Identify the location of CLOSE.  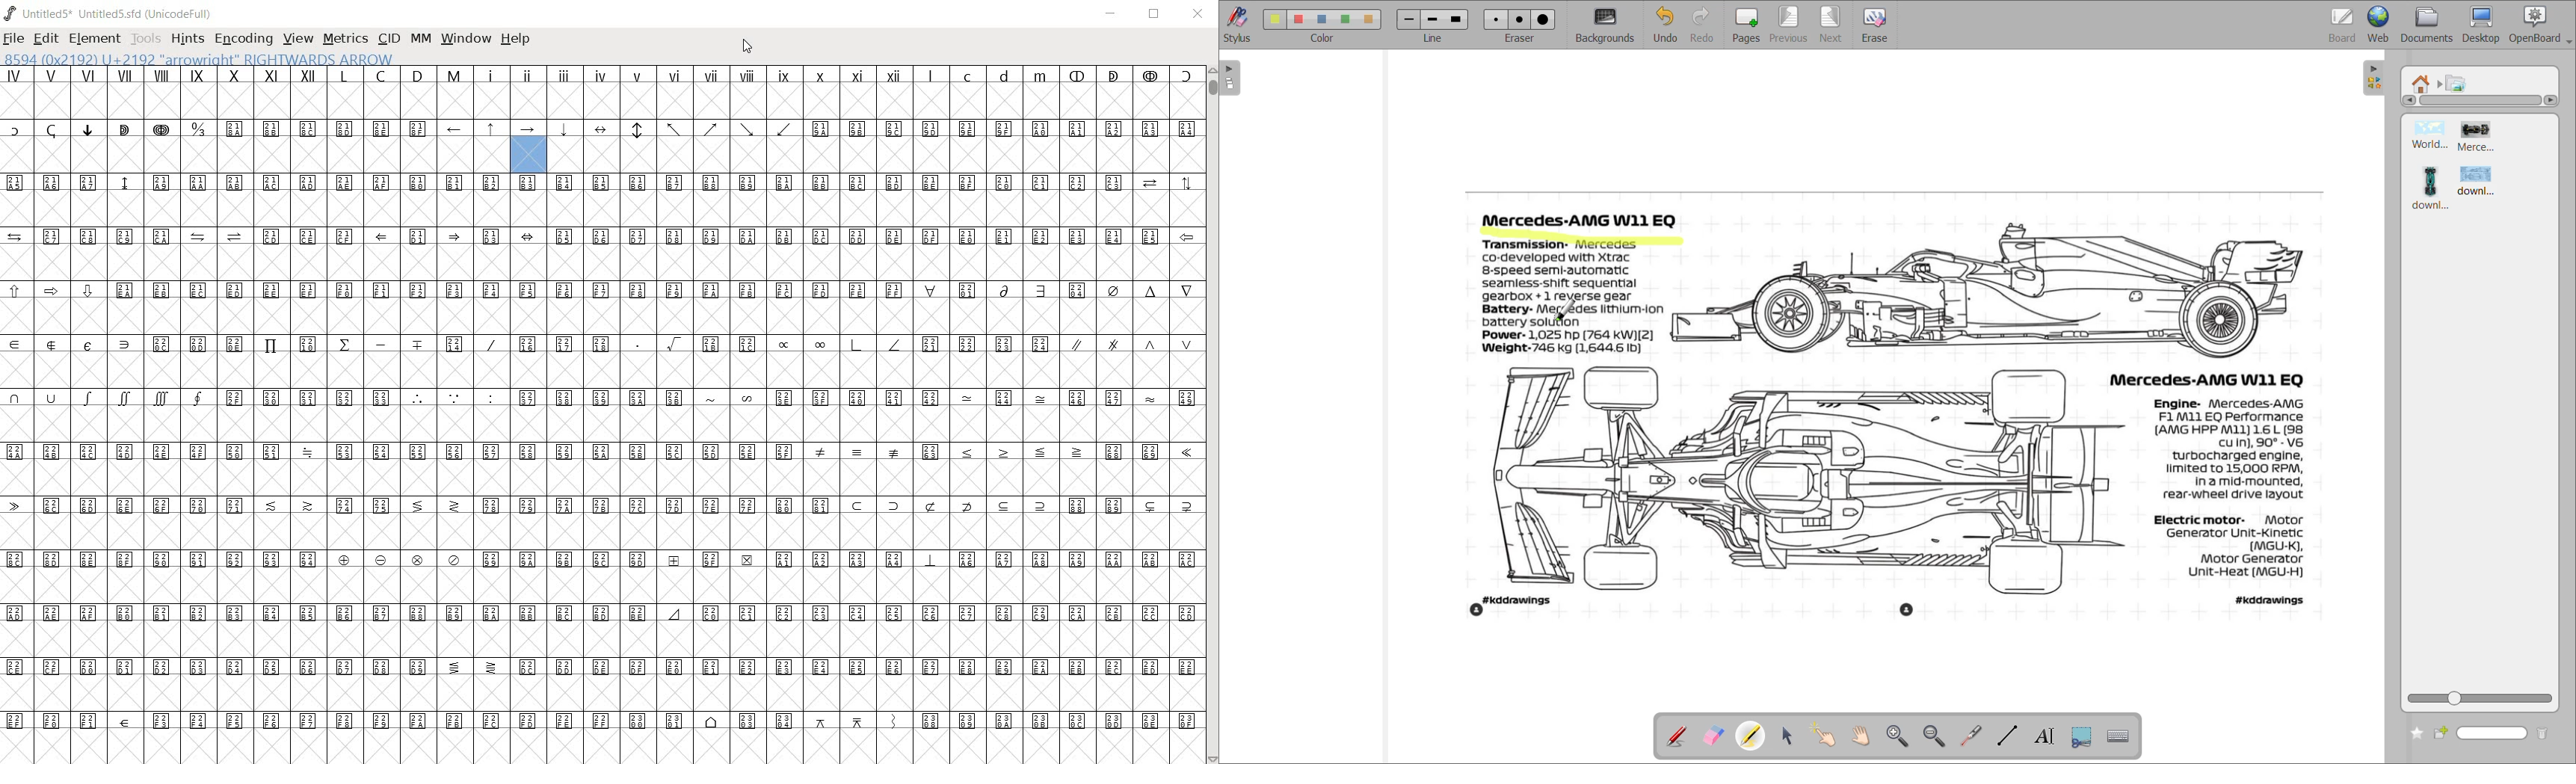
(1198, 16).